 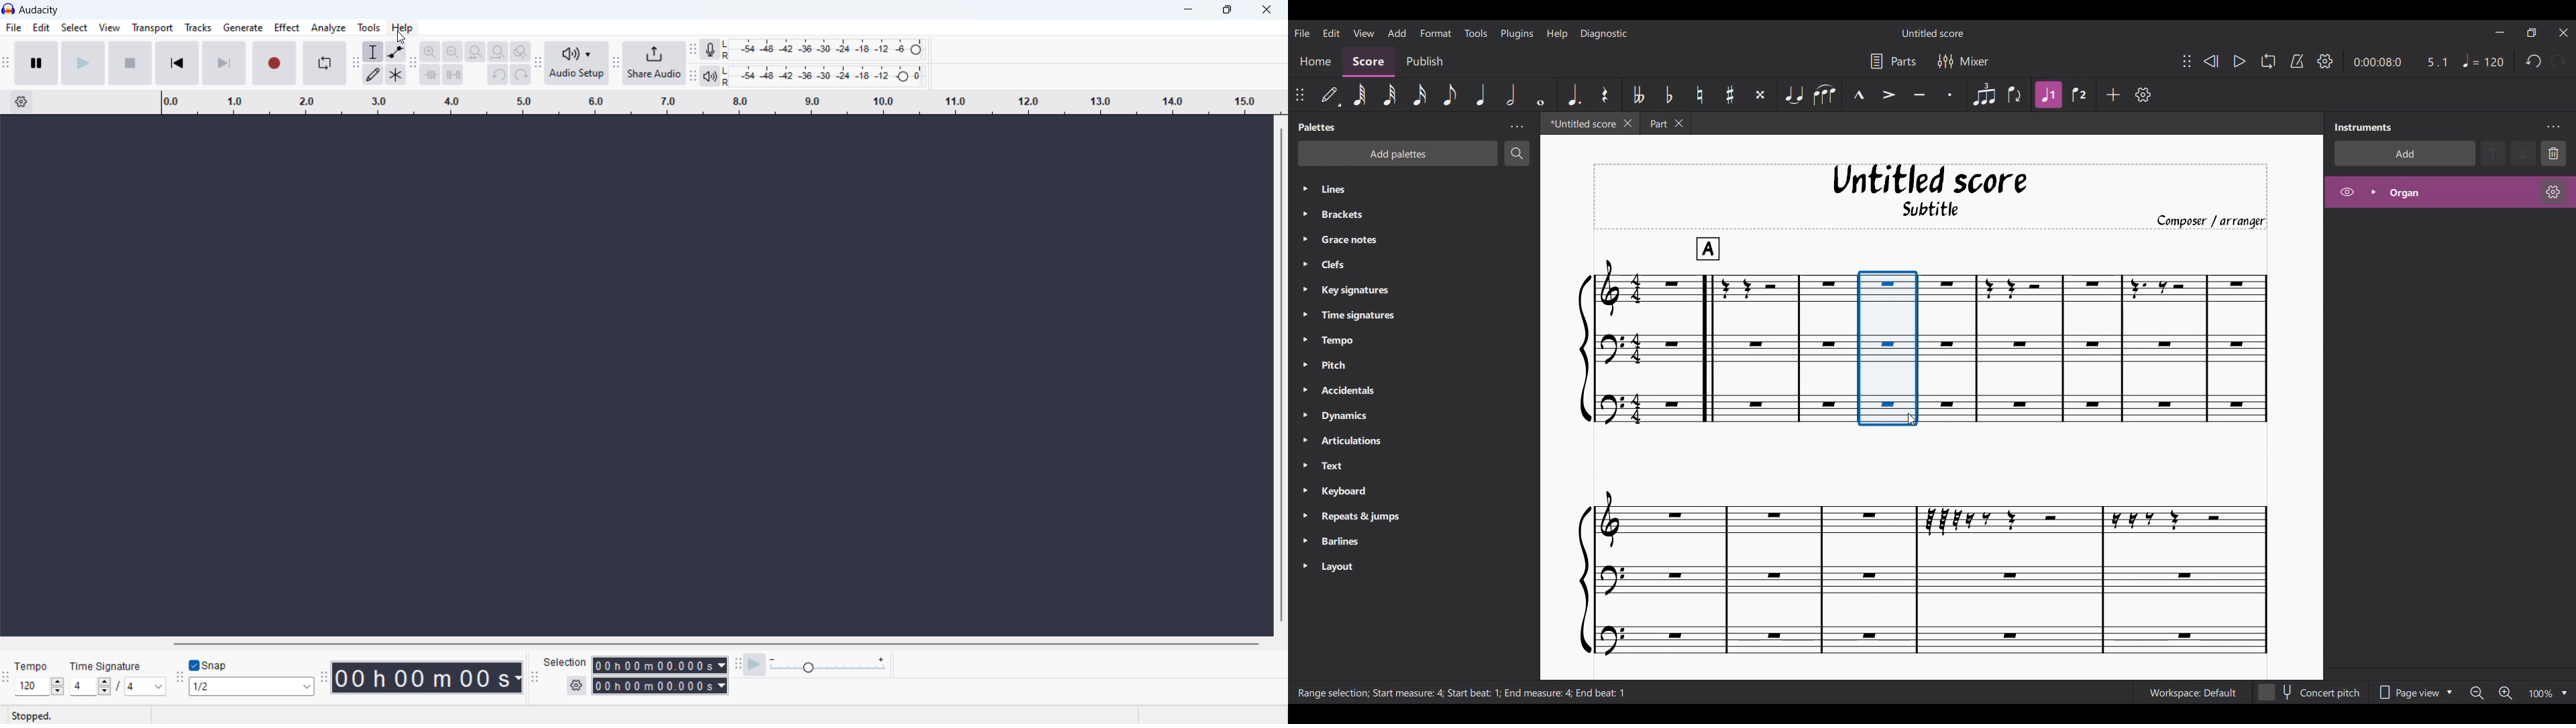 I want to click on share audio, so click(x=654, y=64).